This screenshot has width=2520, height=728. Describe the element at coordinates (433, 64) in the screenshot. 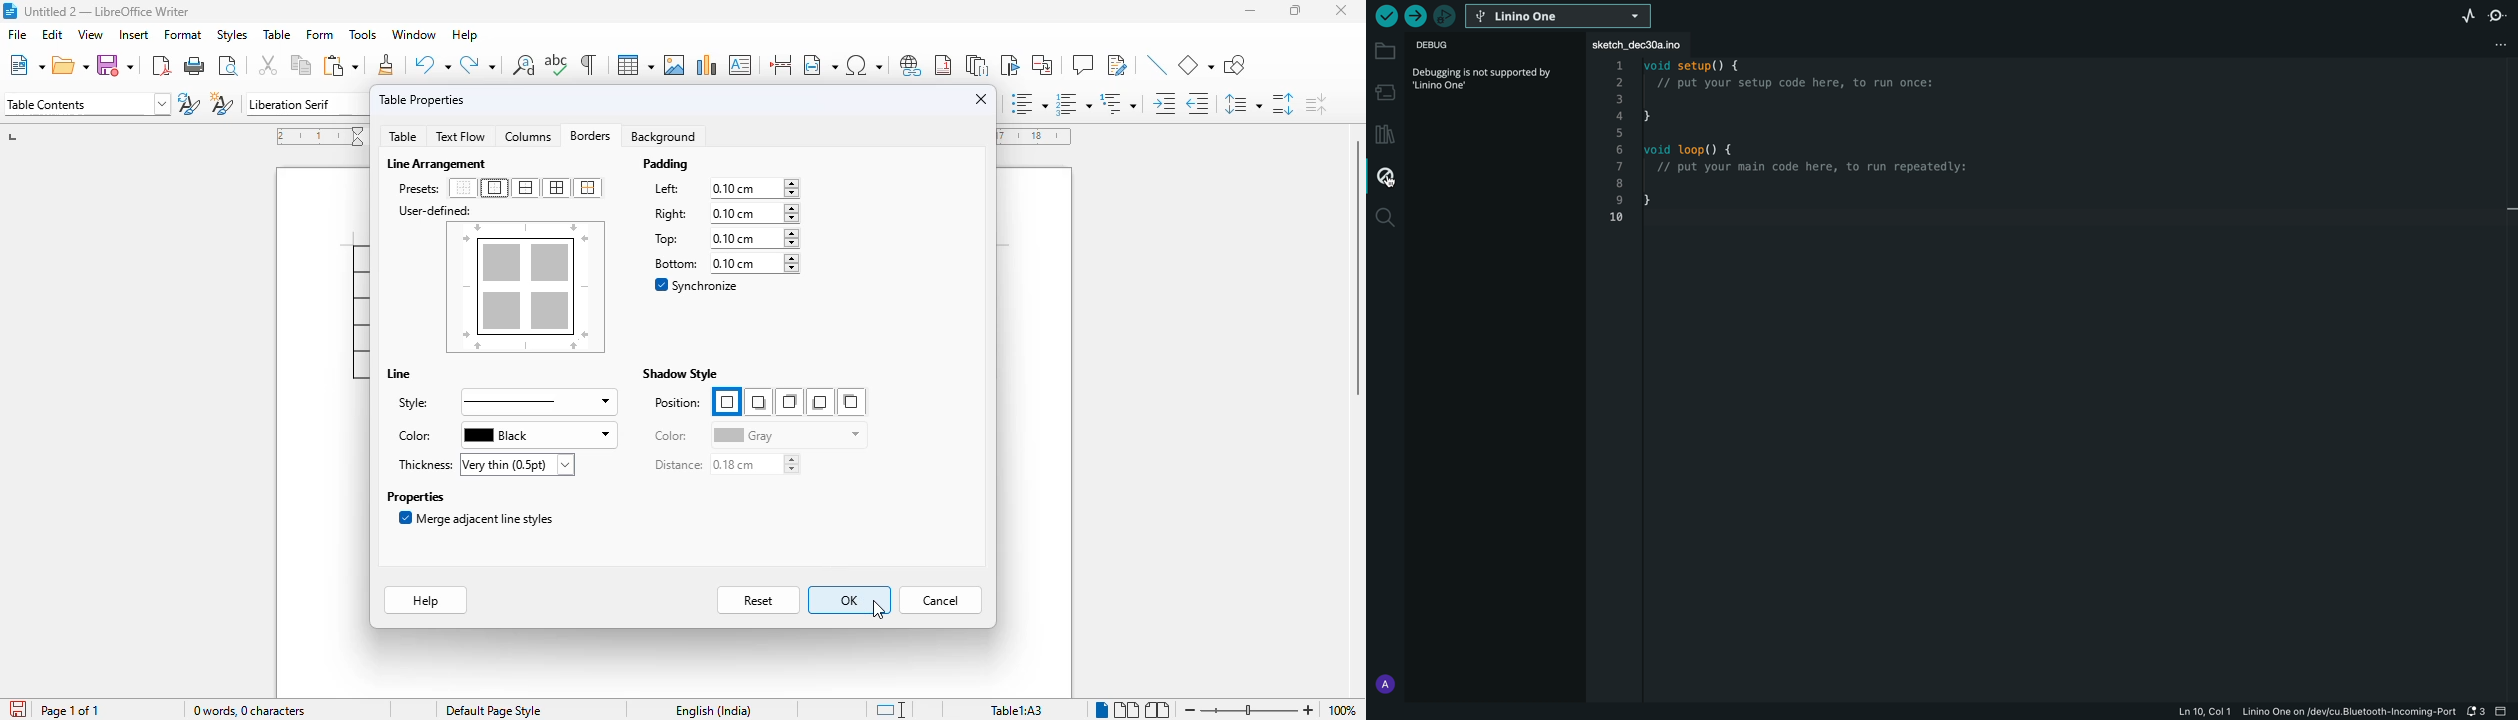

I see `undo` at that location.